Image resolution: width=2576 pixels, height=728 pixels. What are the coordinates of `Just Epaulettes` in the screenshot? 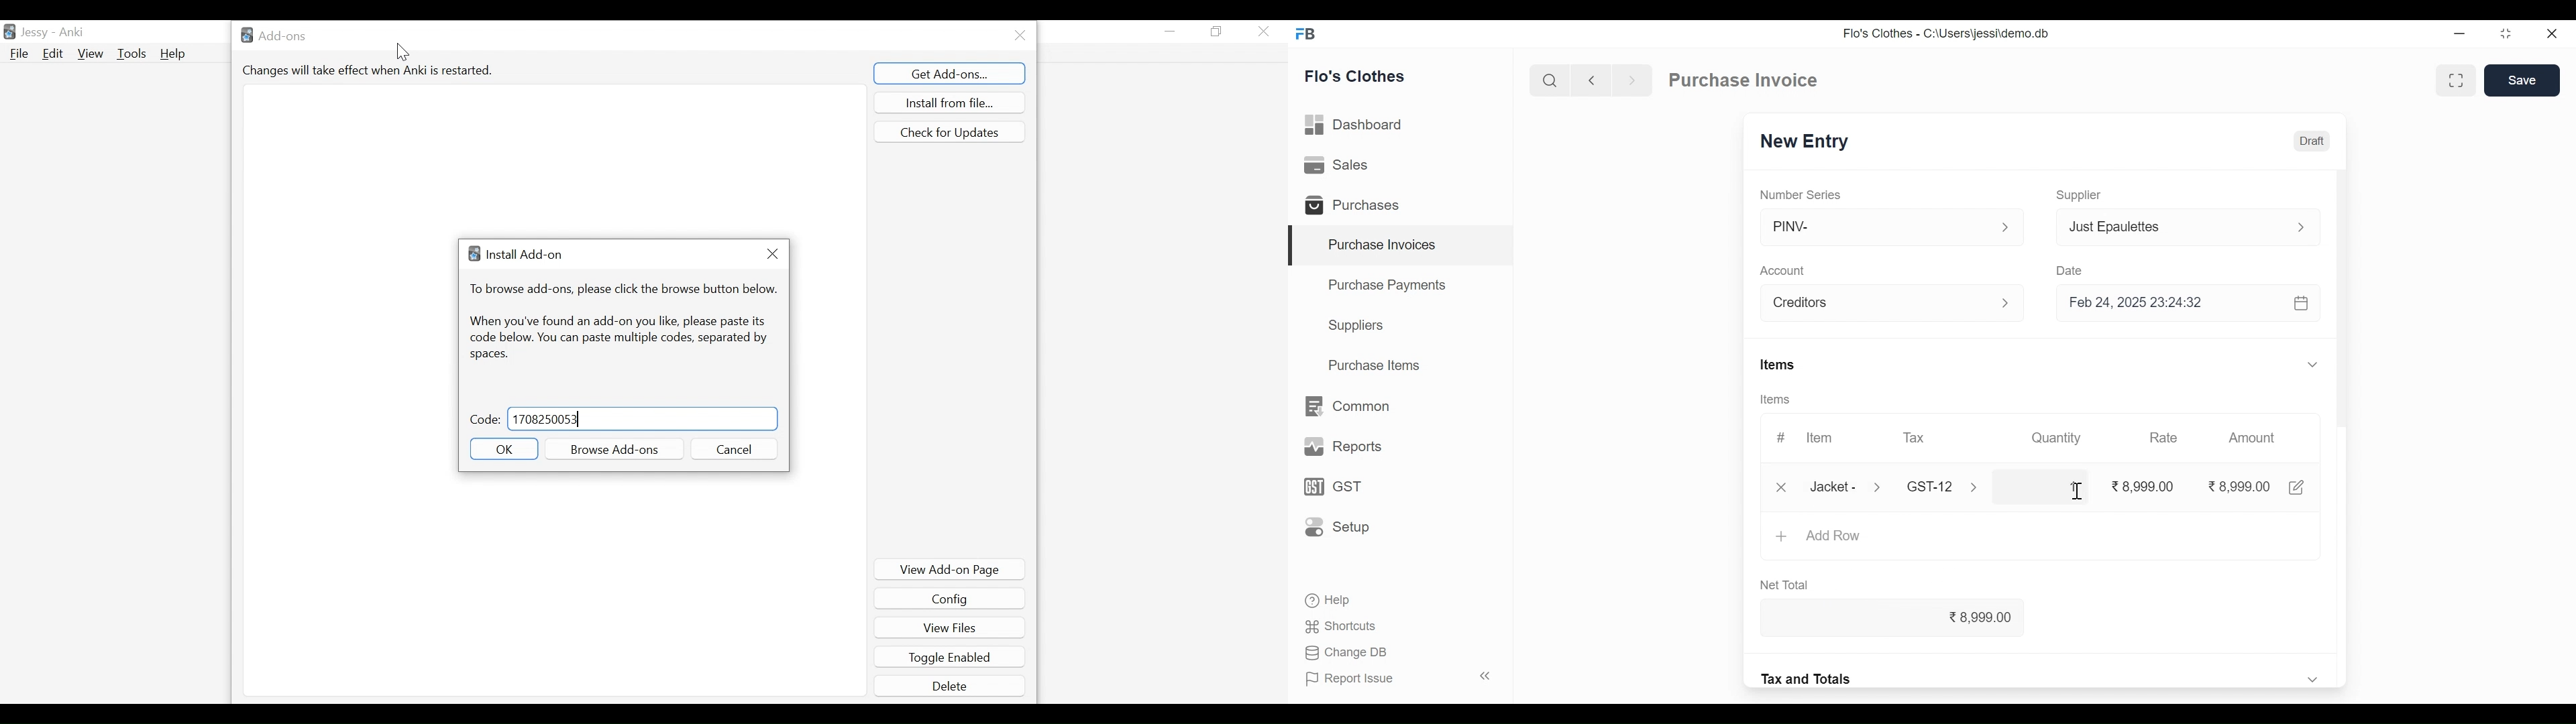 It's located at (2171, 227).